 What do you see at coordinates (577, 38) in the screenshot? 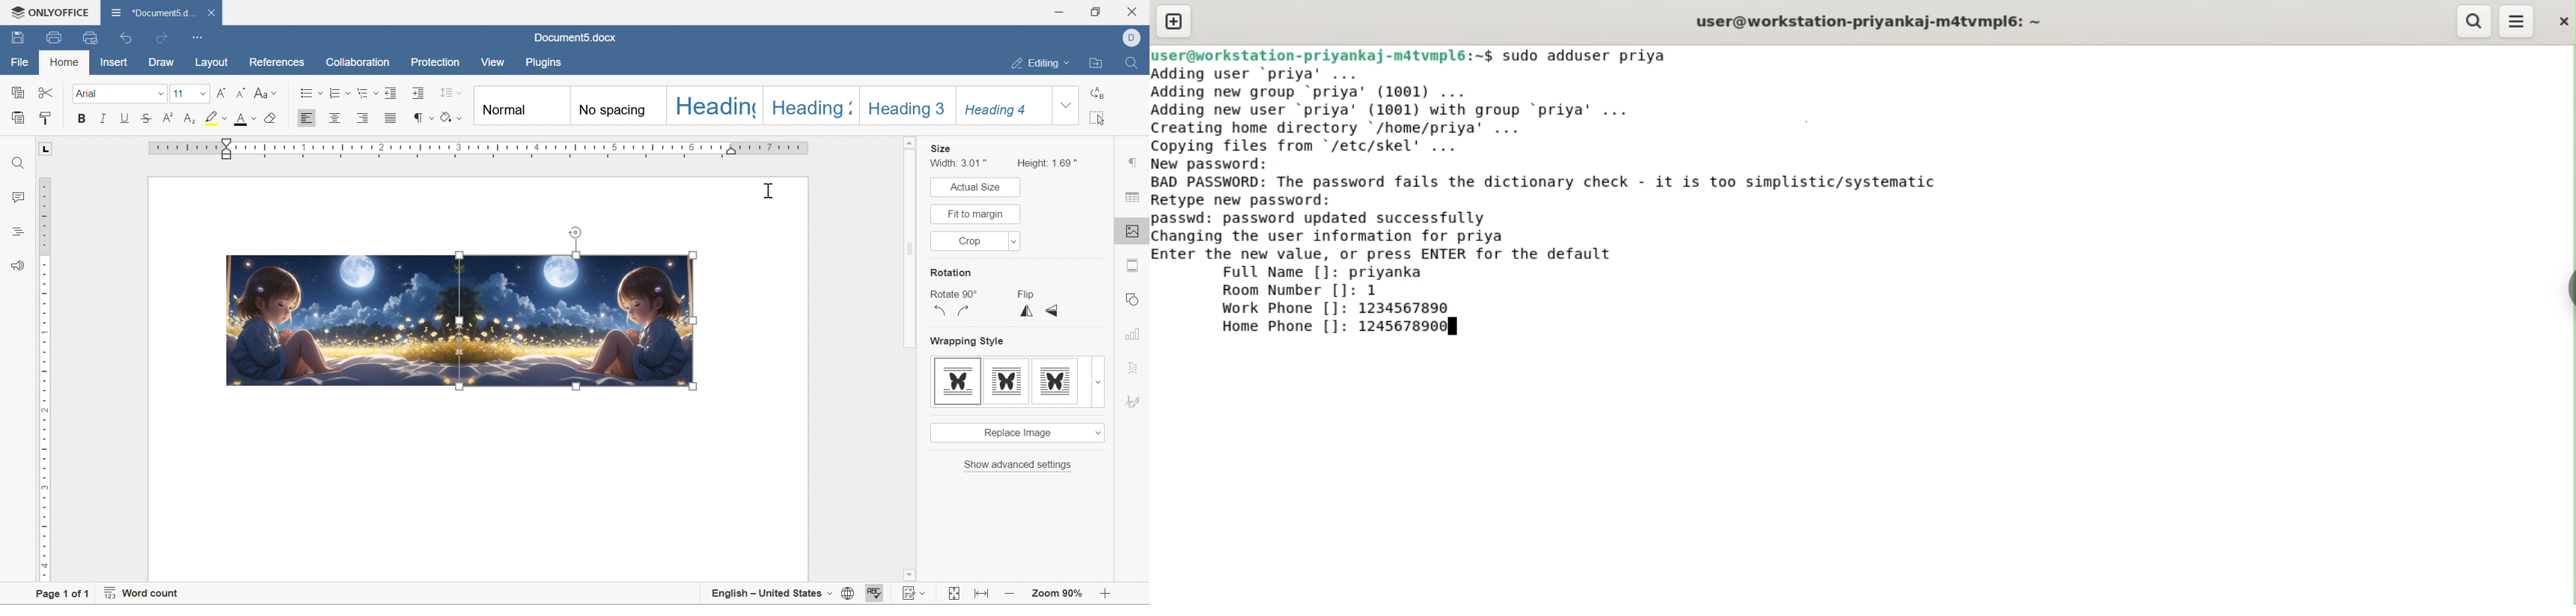
I see `document5.docx` at bounding box center [577, 38].